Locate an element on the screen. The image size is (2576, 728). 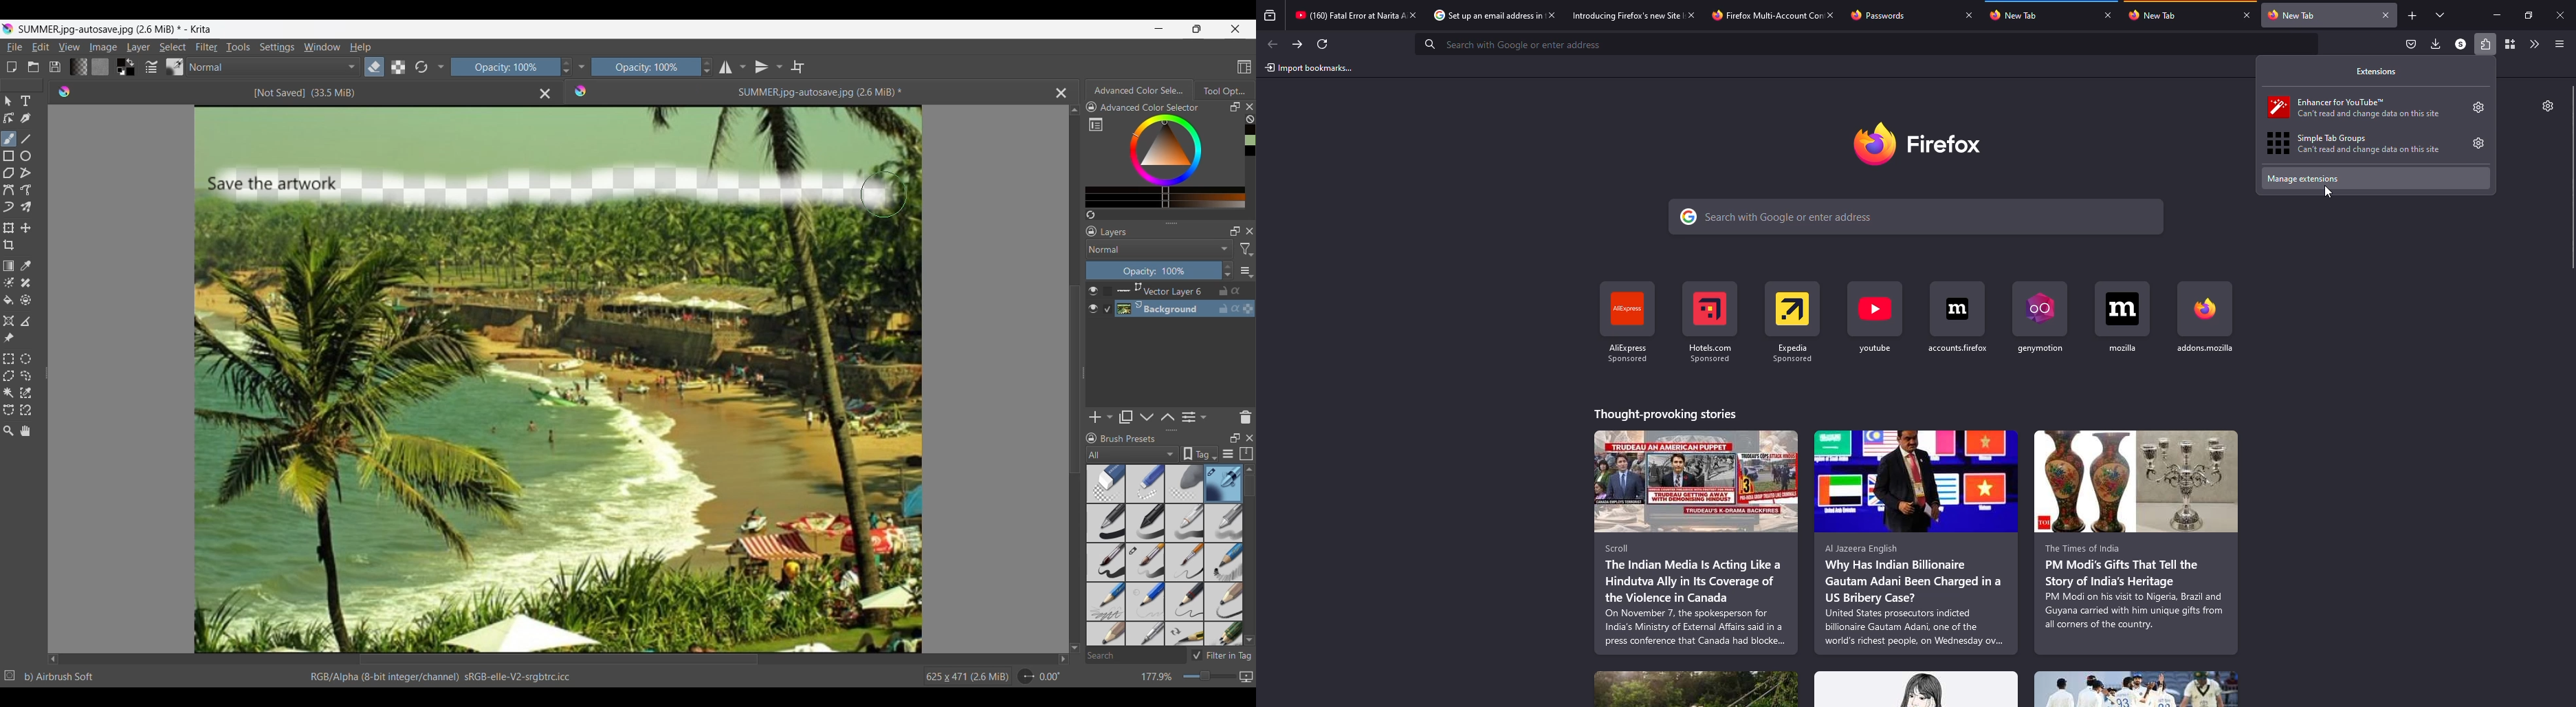
Help is located at coordinates (361, 47).